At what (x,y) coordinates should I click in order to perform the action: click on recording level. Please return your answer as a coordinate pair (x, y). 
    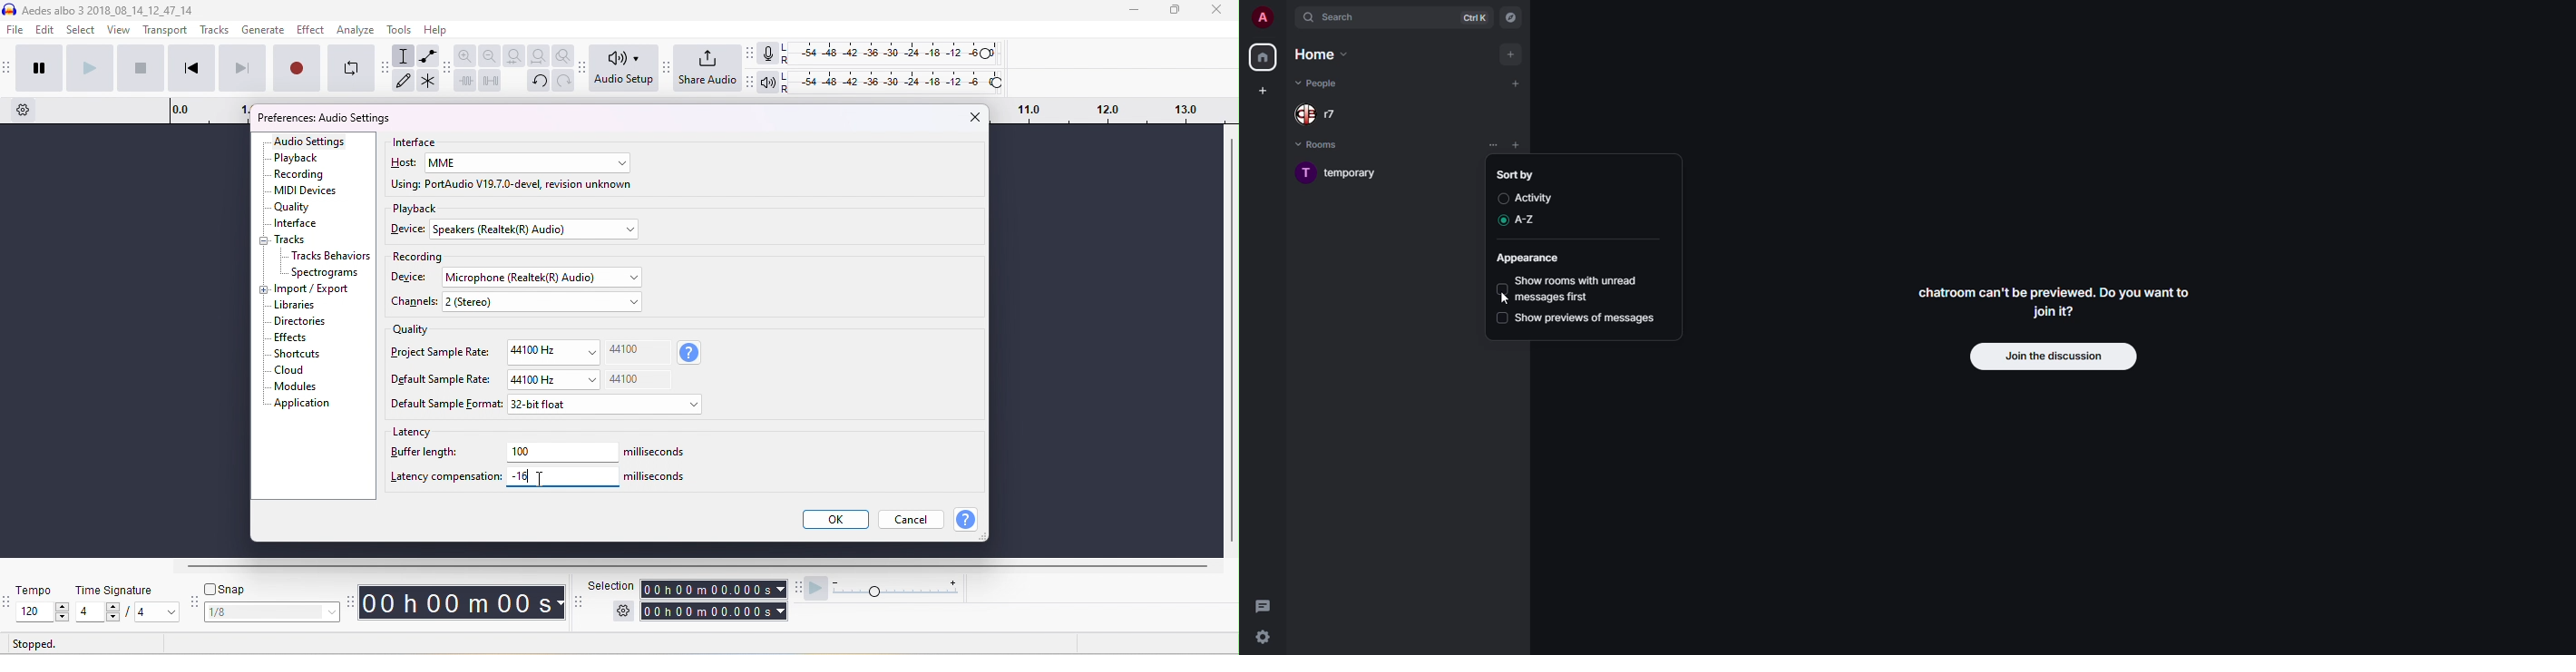
    Looking at the image, I should click on (897, 54).